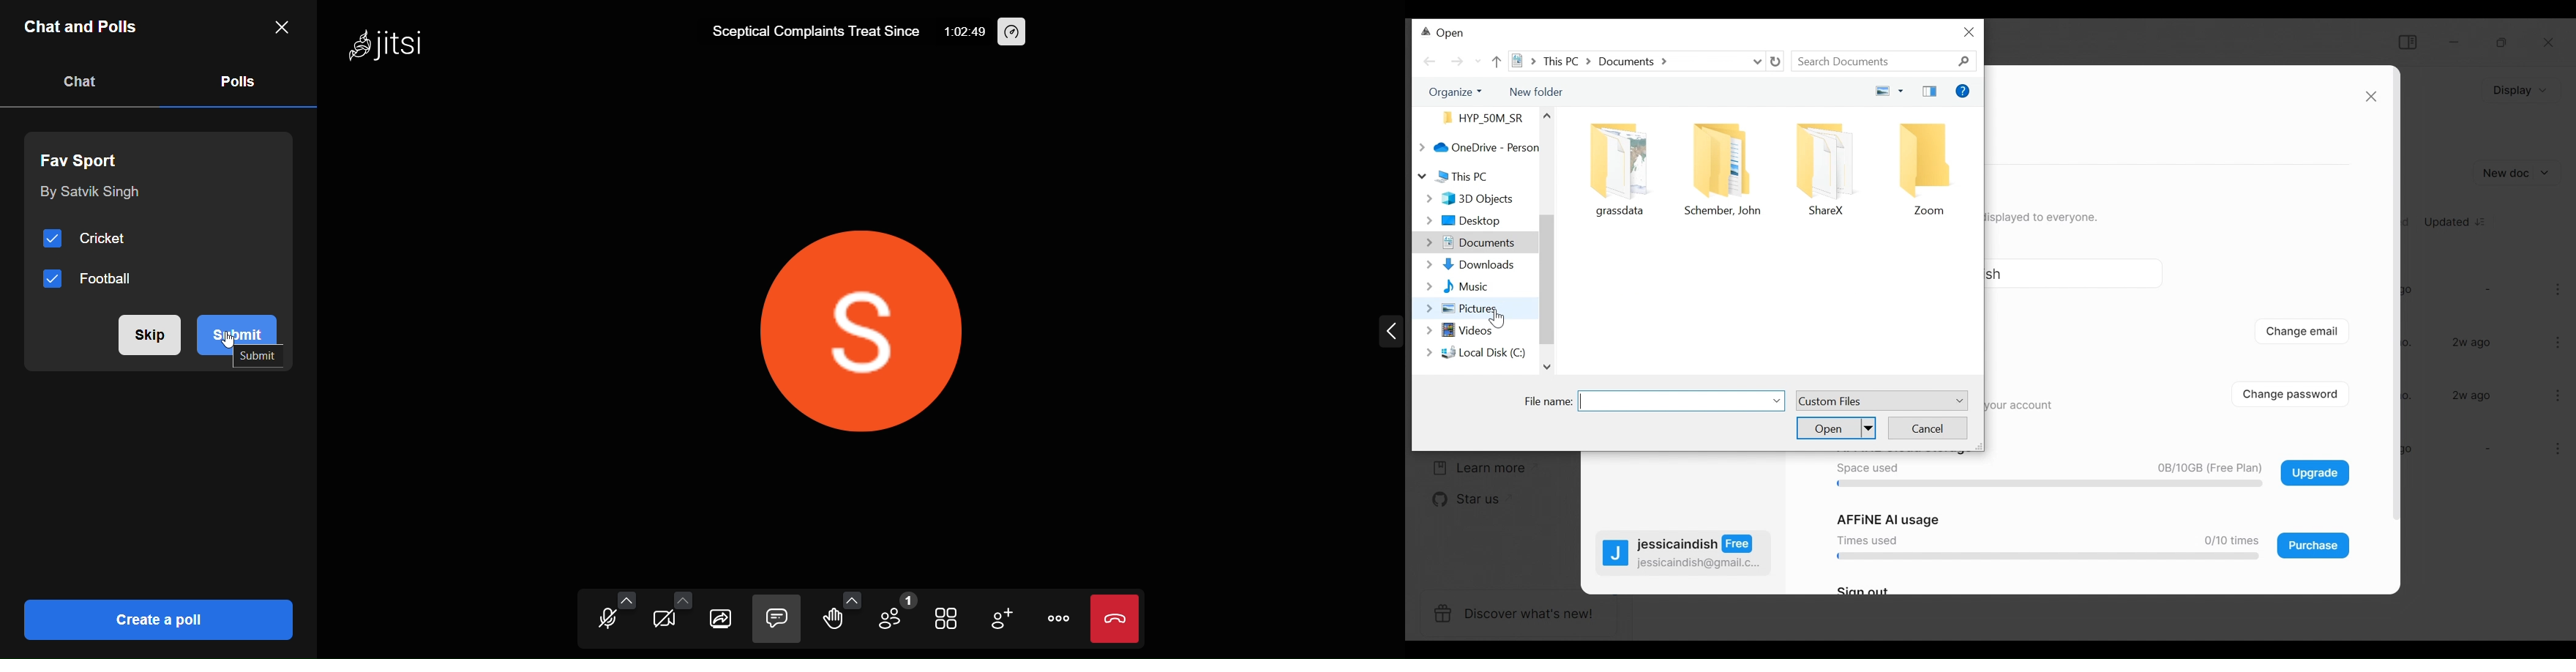 The image size is (2576, 672). Describe the element at coordinates (155, 619) in the screenshot. I see `create a poll` at that location.